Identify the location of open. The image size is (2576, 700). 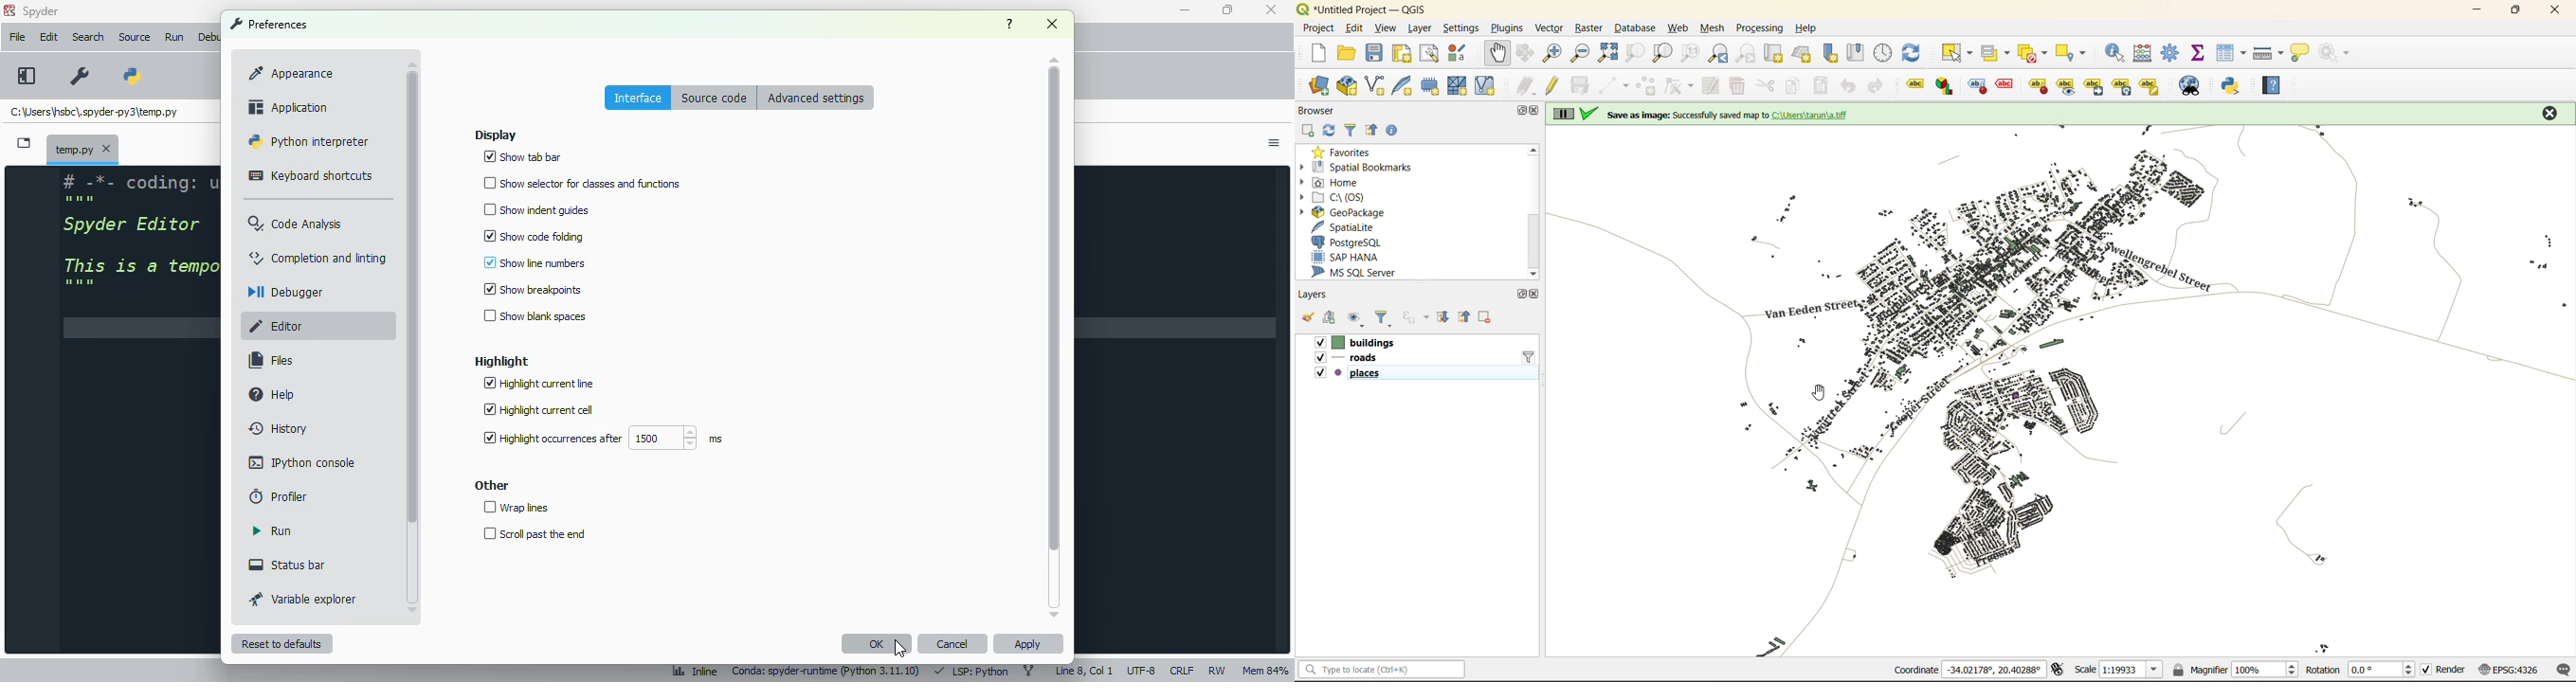
(1304, 318).